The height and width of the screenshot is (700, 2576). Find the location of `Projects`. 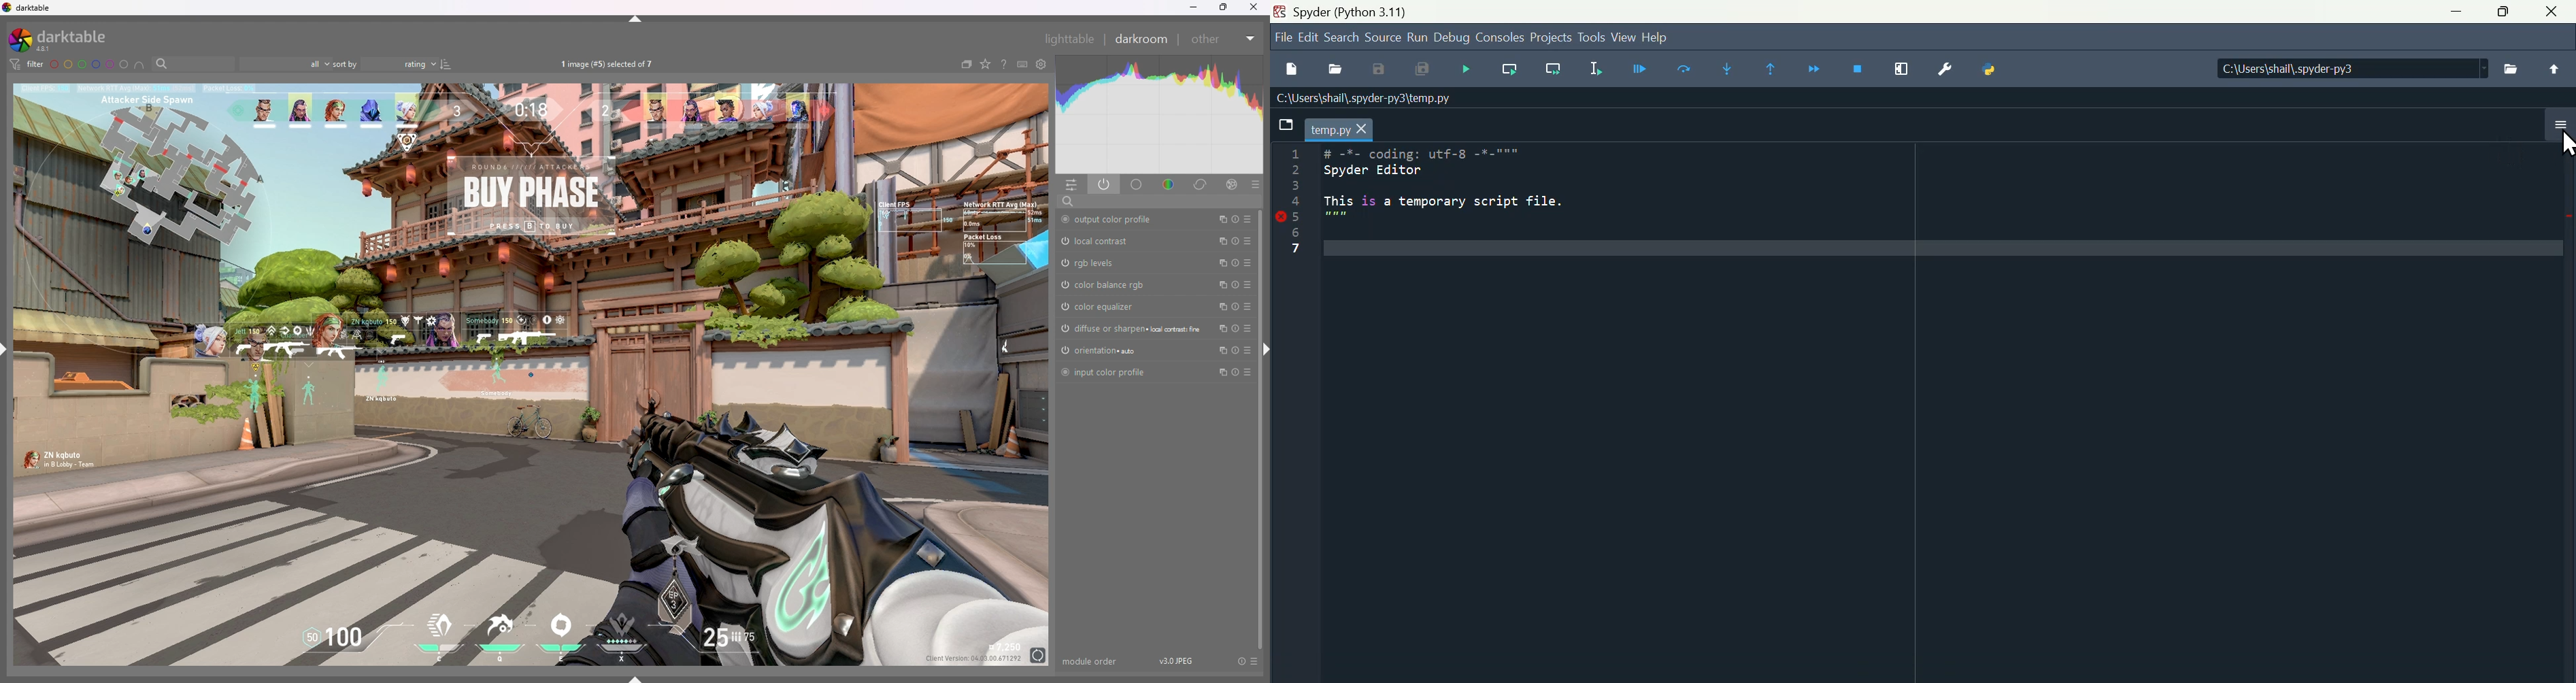

Projects is located at coordinates (1550, 39).